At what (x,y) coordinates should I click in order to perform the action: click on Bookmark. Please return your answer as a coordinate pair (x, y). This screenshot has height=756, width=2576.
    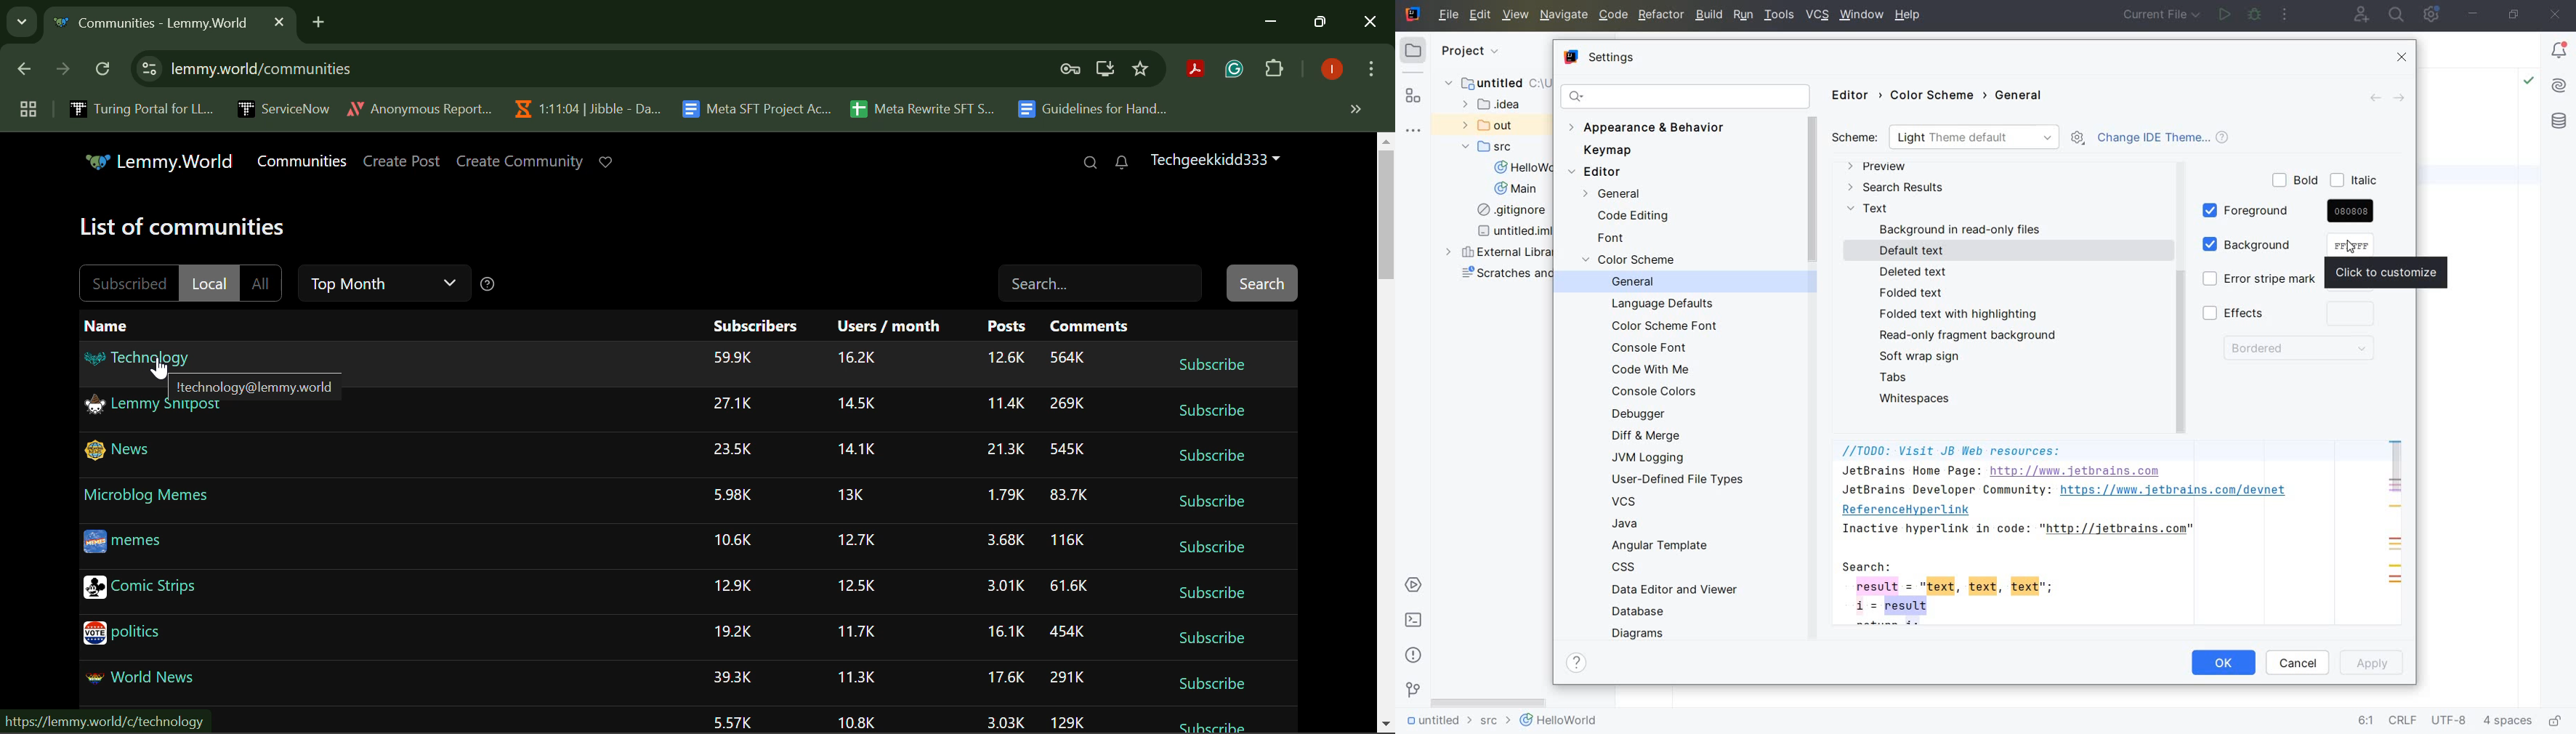
    Looking at the image, I should click on (1142, 69).